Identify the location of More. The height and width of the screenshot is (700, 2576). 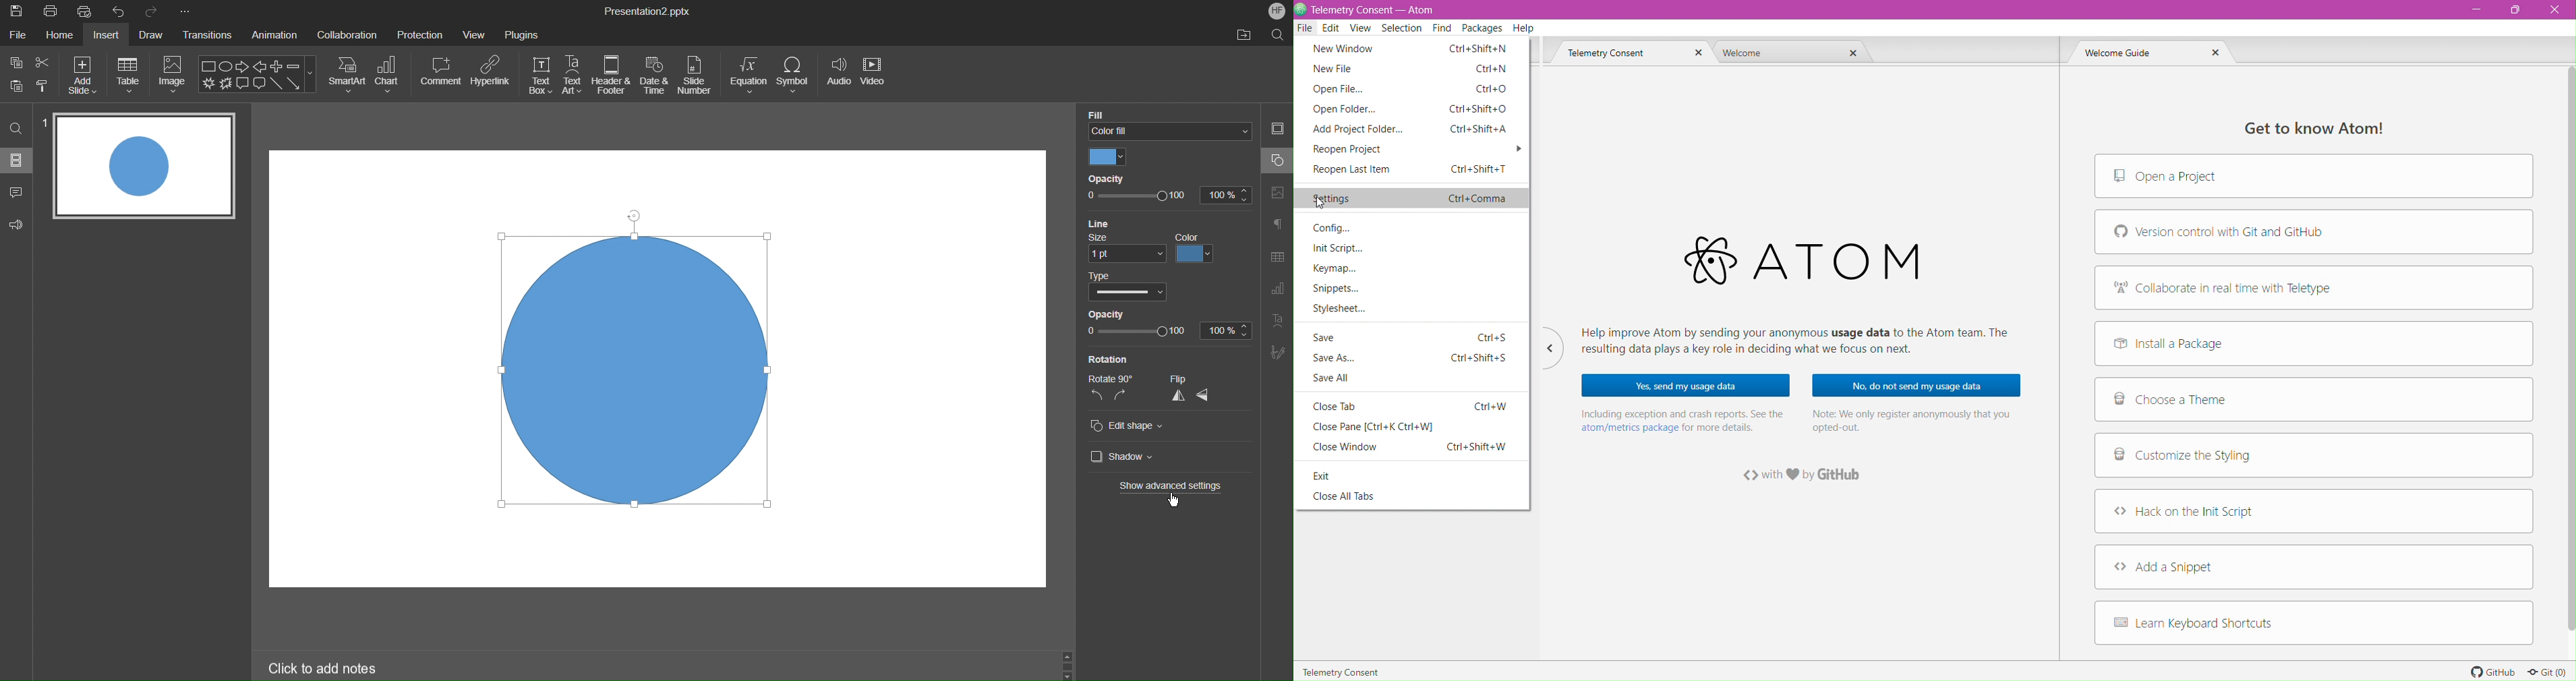
(185, 11).